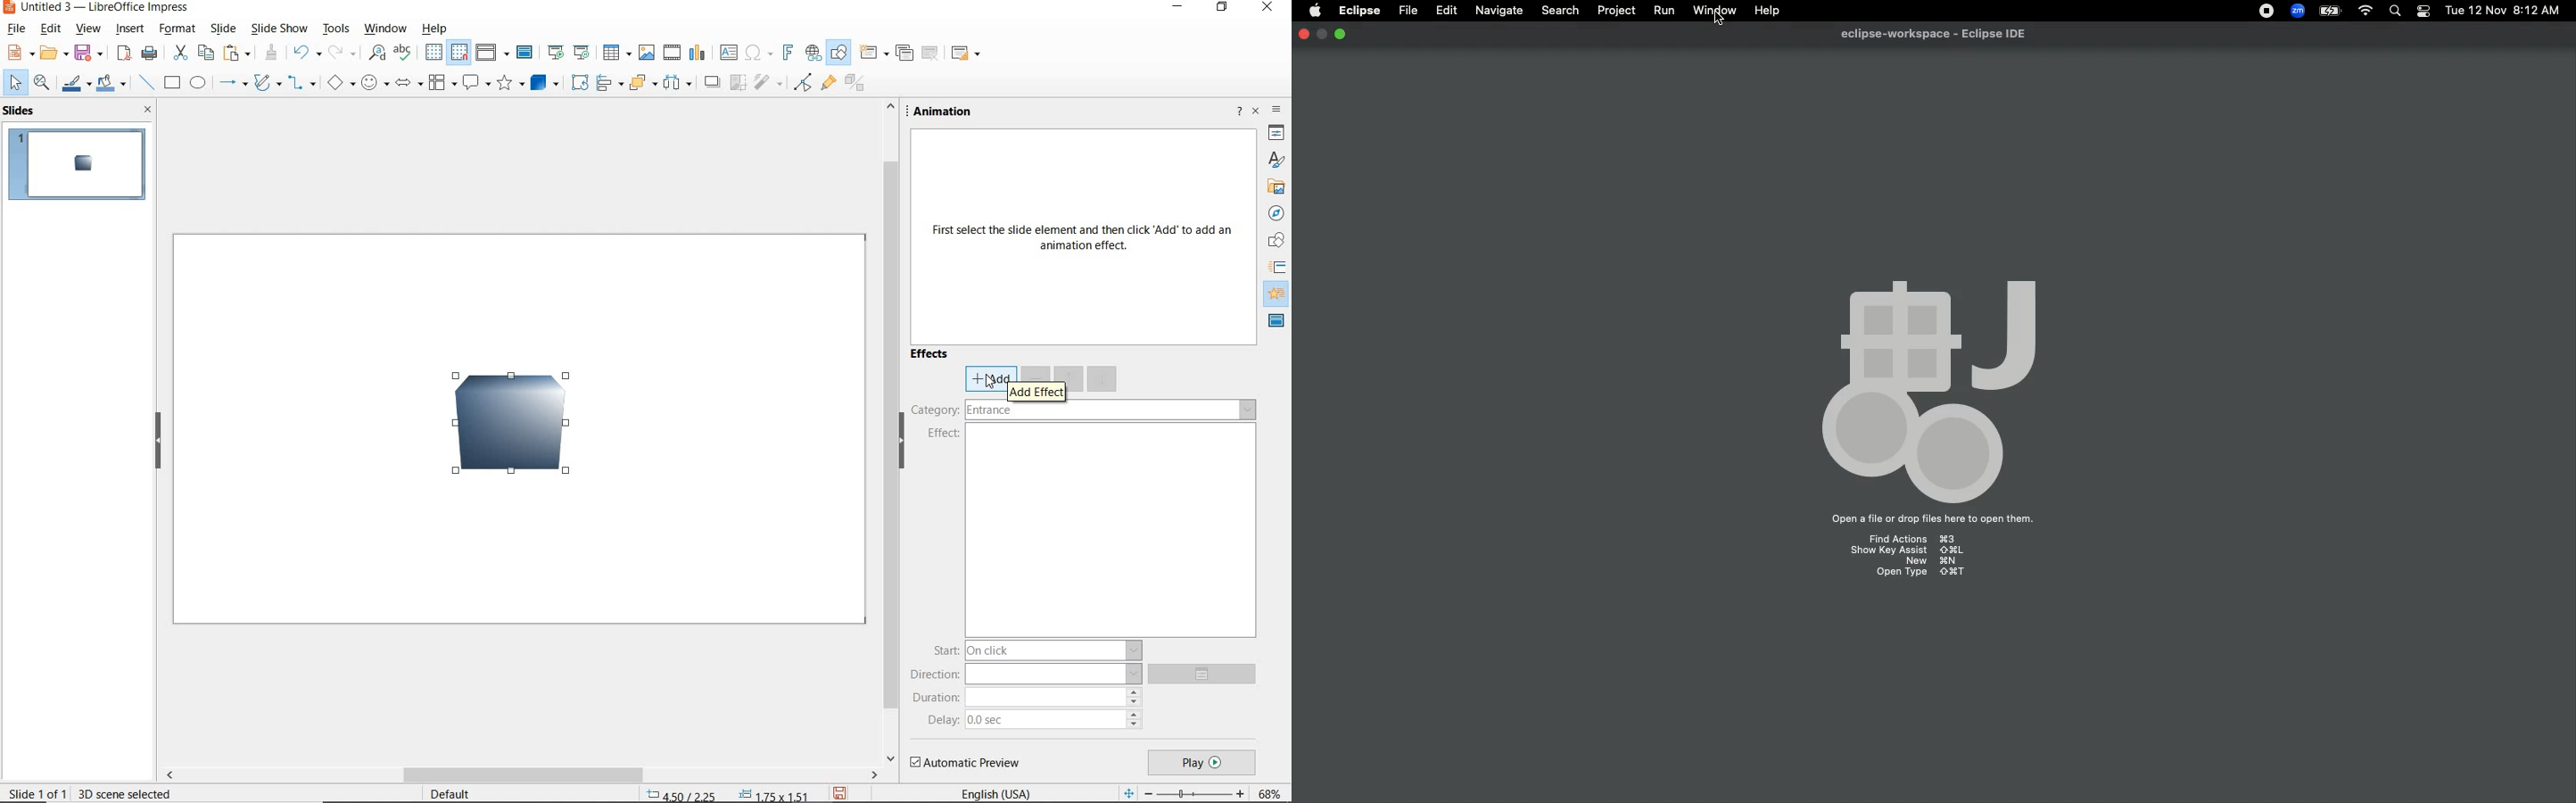 This screenshot has width=2576, height=812. Describe the element at coordinates (904, 53) in the screenshot. I see `duplicate slide` at that location.